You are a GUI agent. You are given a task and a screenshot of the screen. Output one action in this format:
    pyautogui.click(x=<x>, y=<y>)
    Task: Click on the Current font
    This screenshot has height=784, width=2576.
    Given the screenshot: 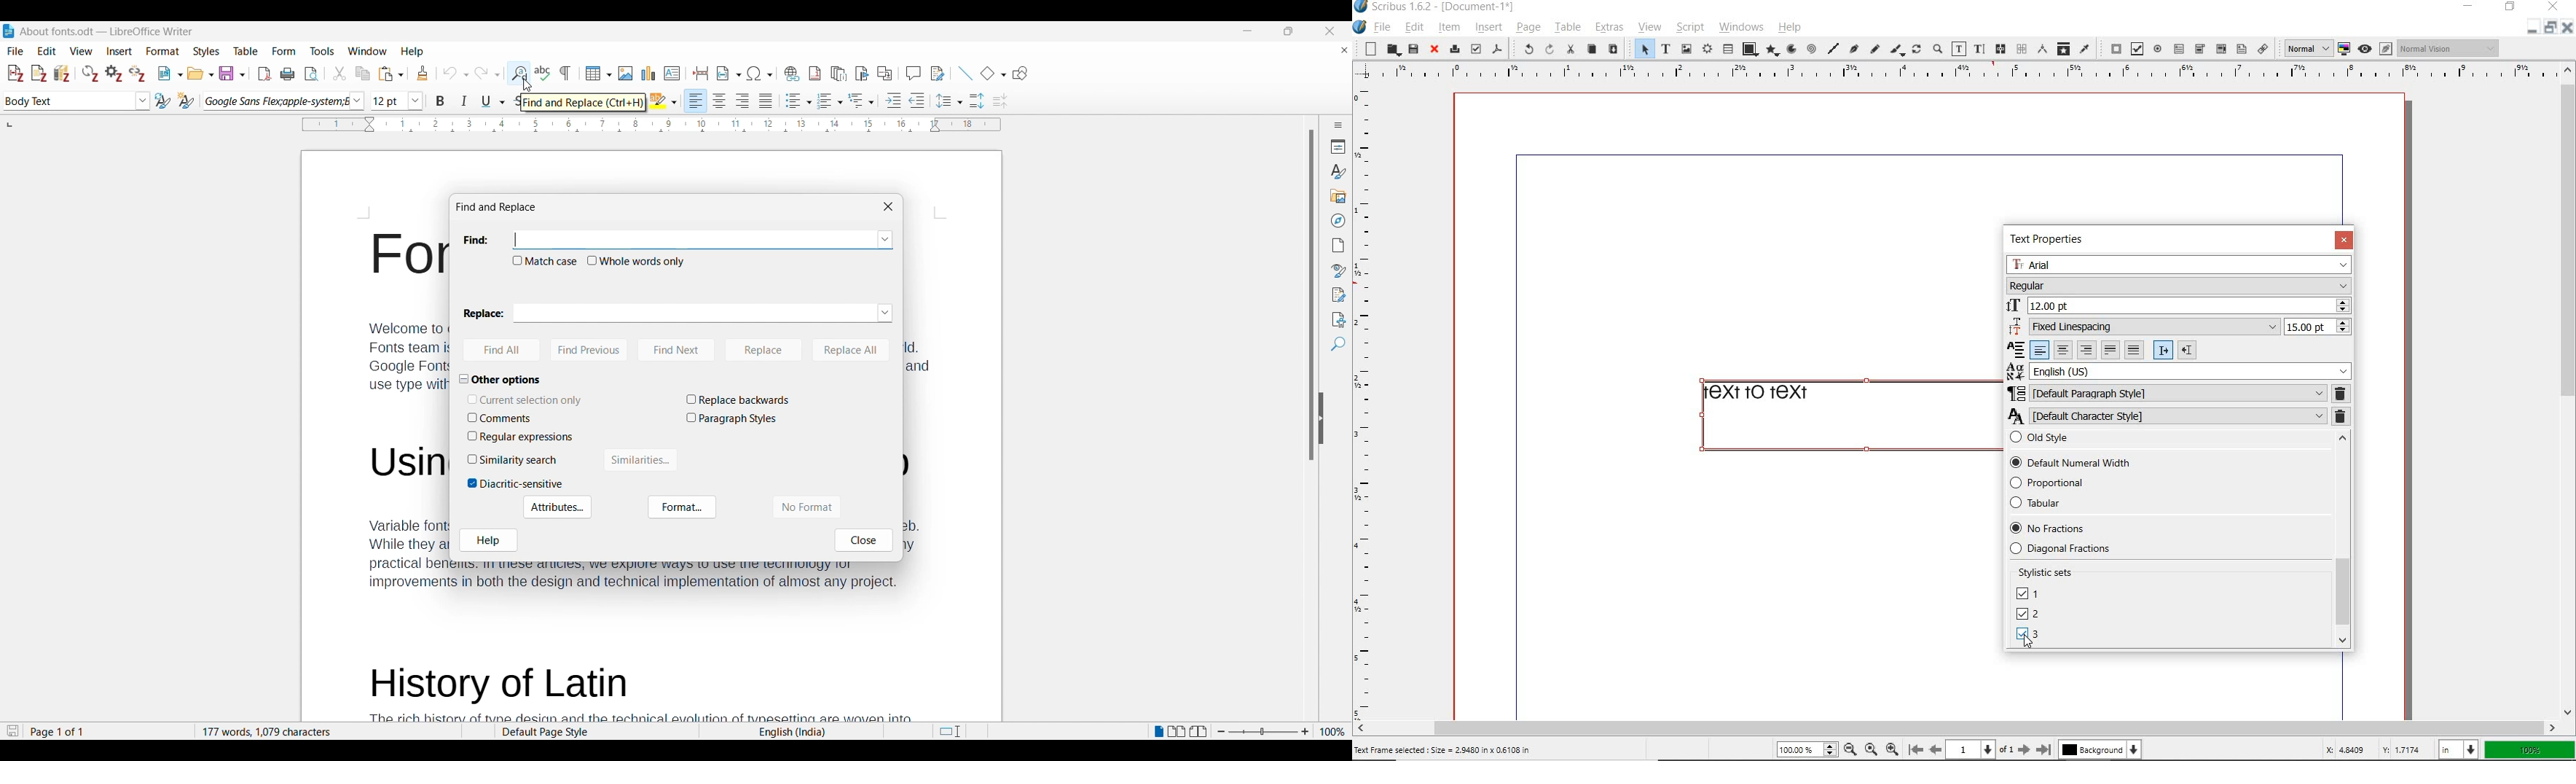 What is the action you would take?
    pyautogui.click(x=276, y=101)
    